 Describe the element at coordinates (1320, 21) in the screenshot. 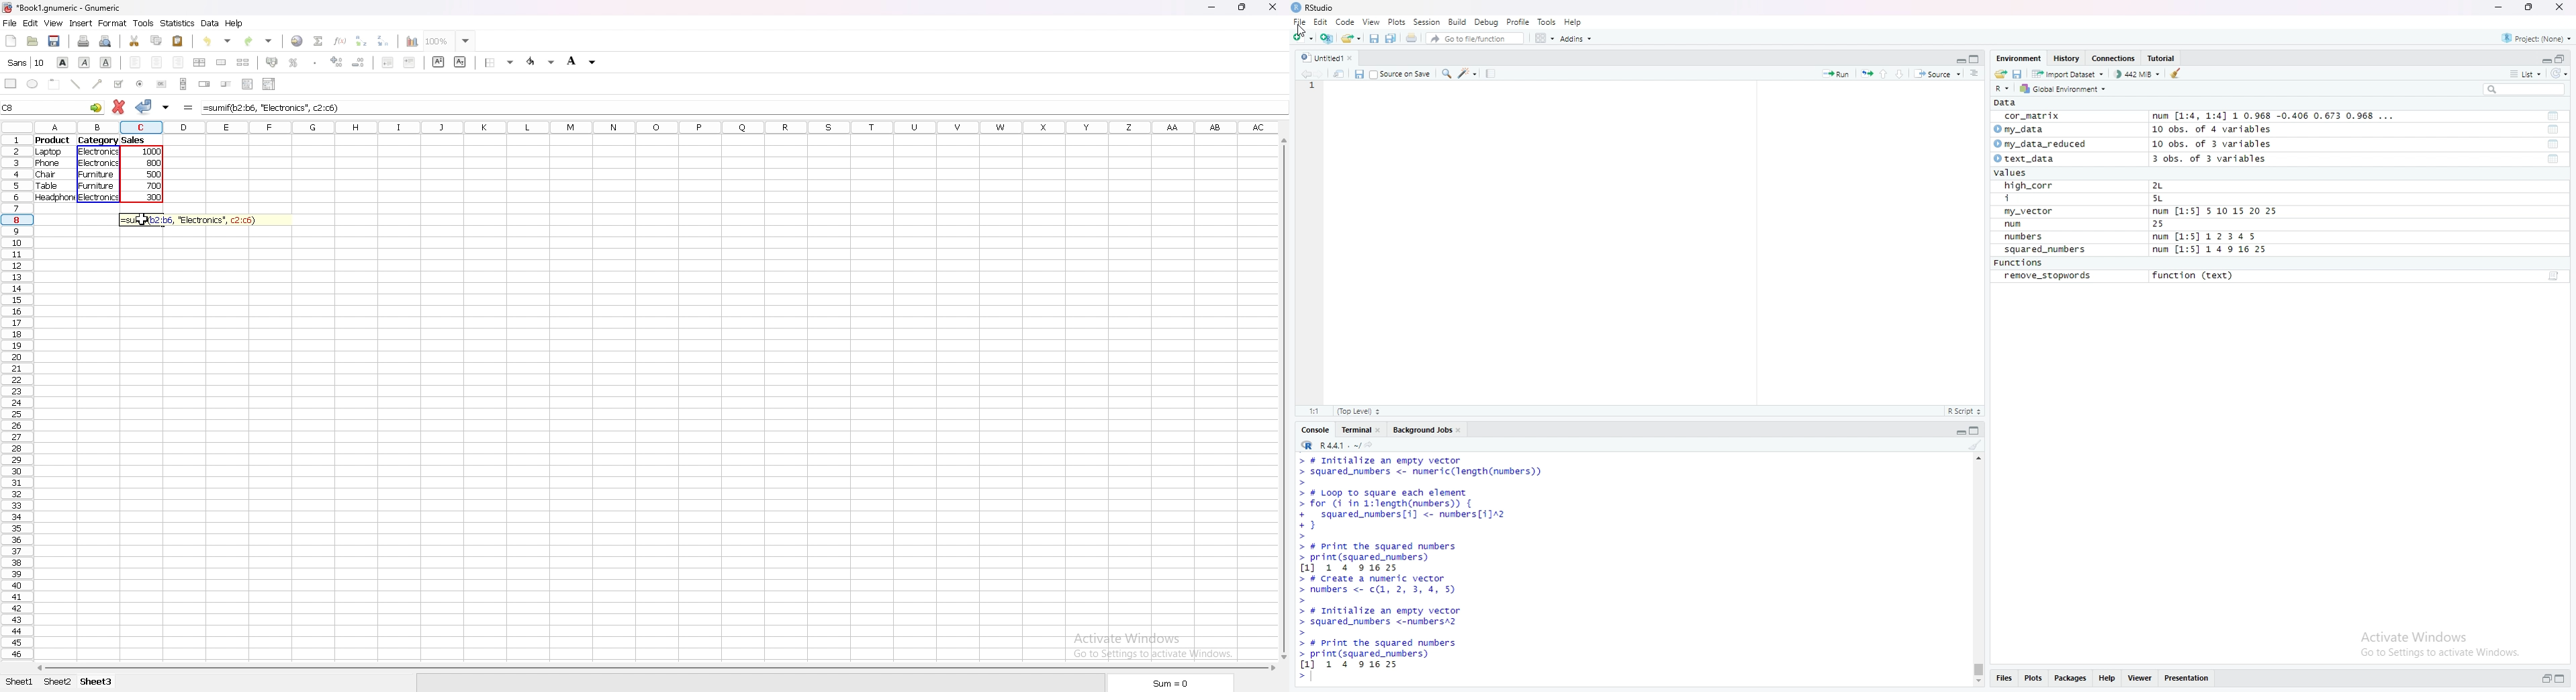

I see `Edit` at that location.